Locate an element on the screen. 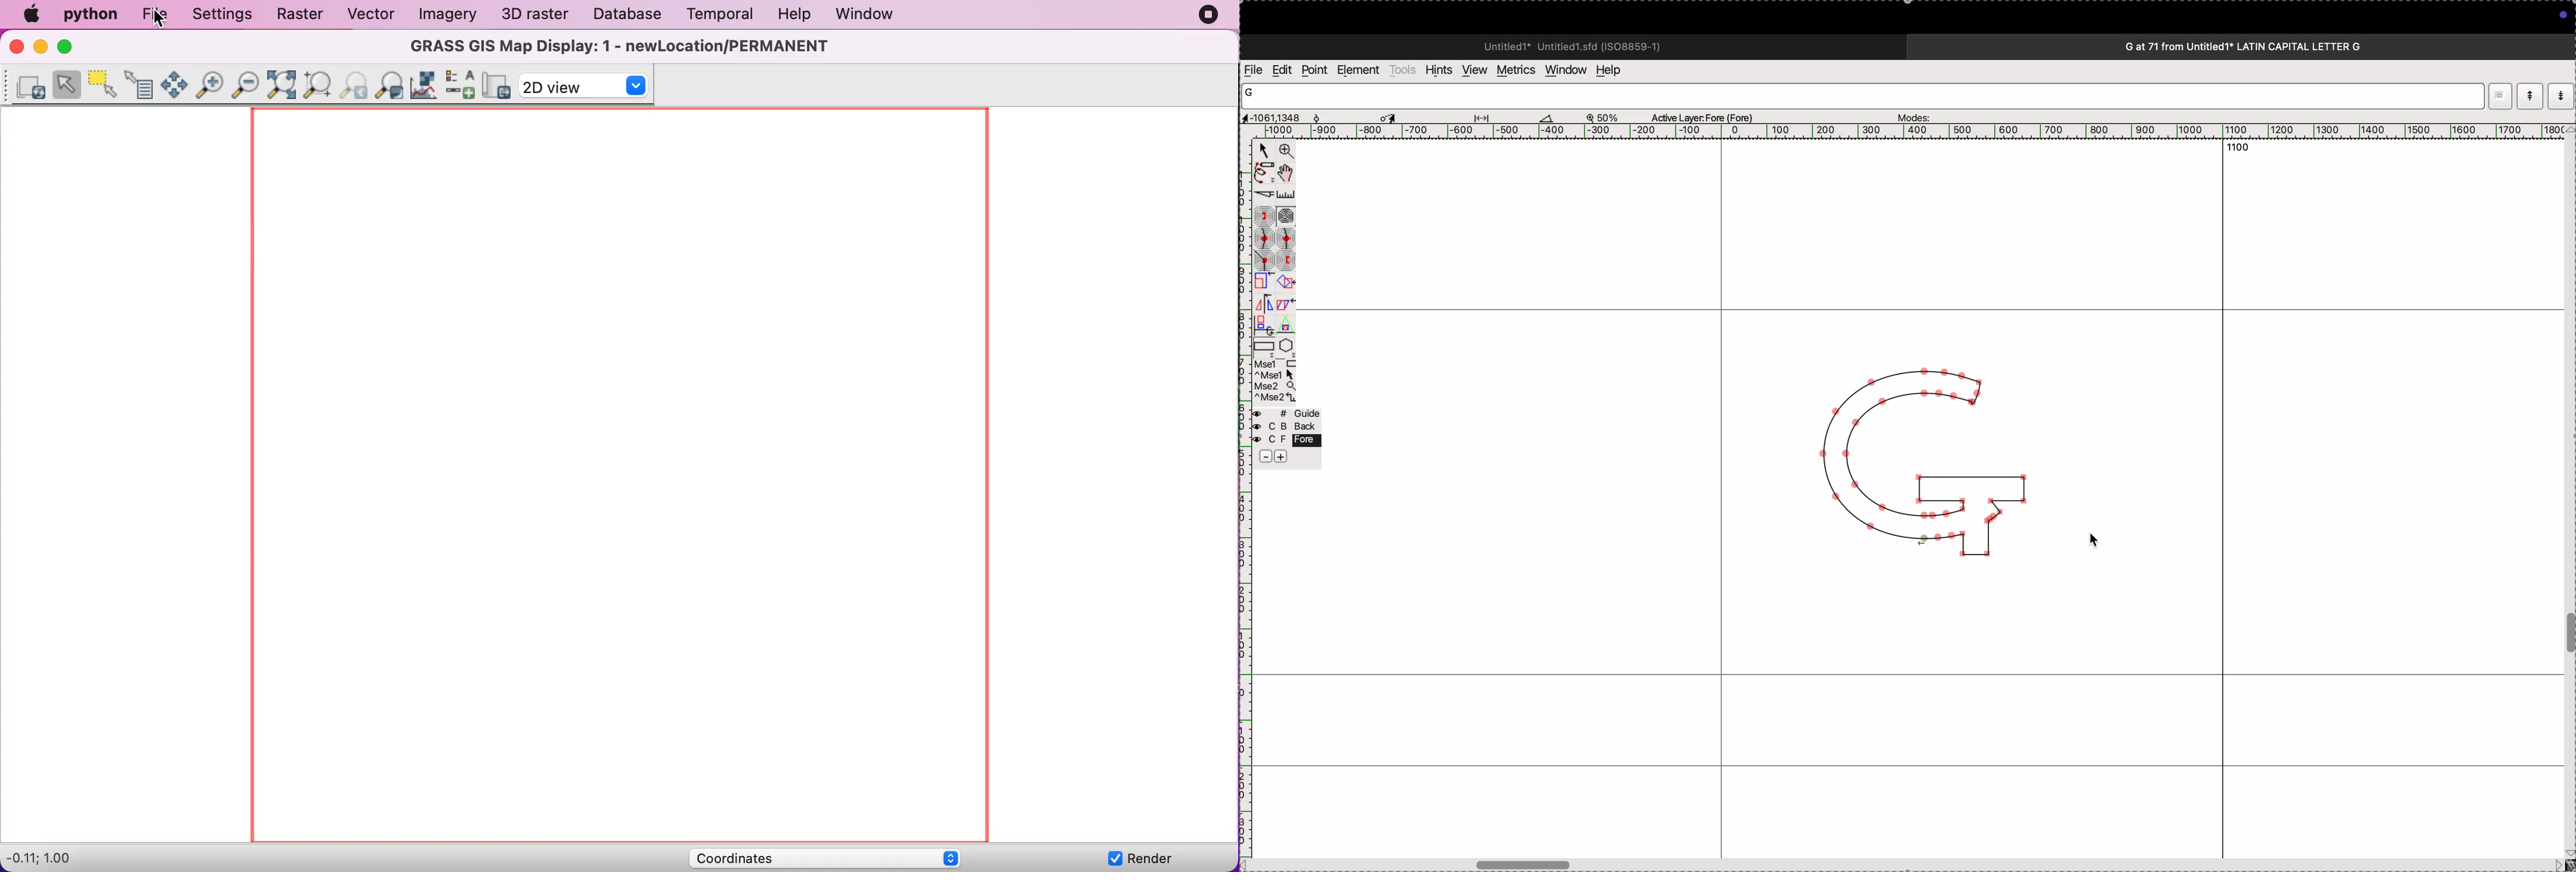 Image resolution: width=2576 pixels, height=896 pixels. scale is located at coordinates (1914, 131).